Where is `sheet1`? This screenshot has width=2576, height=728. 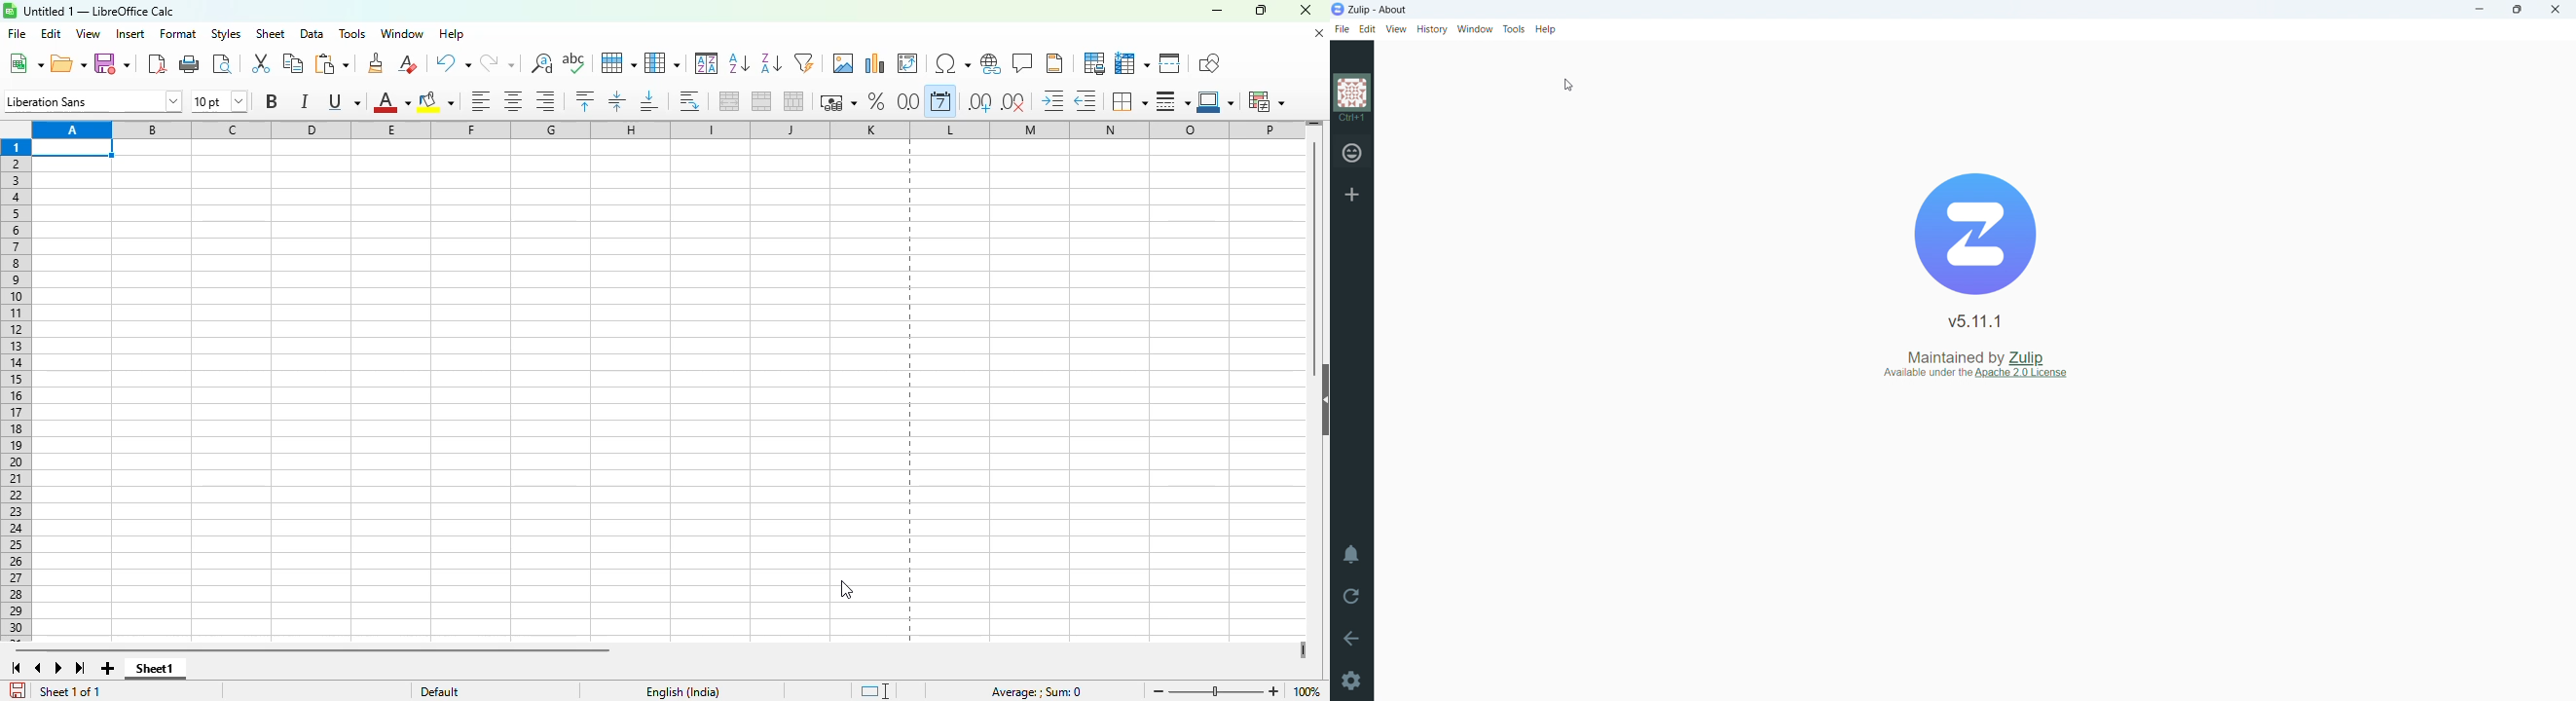
sheet1 is located at coordinates (157, 669).